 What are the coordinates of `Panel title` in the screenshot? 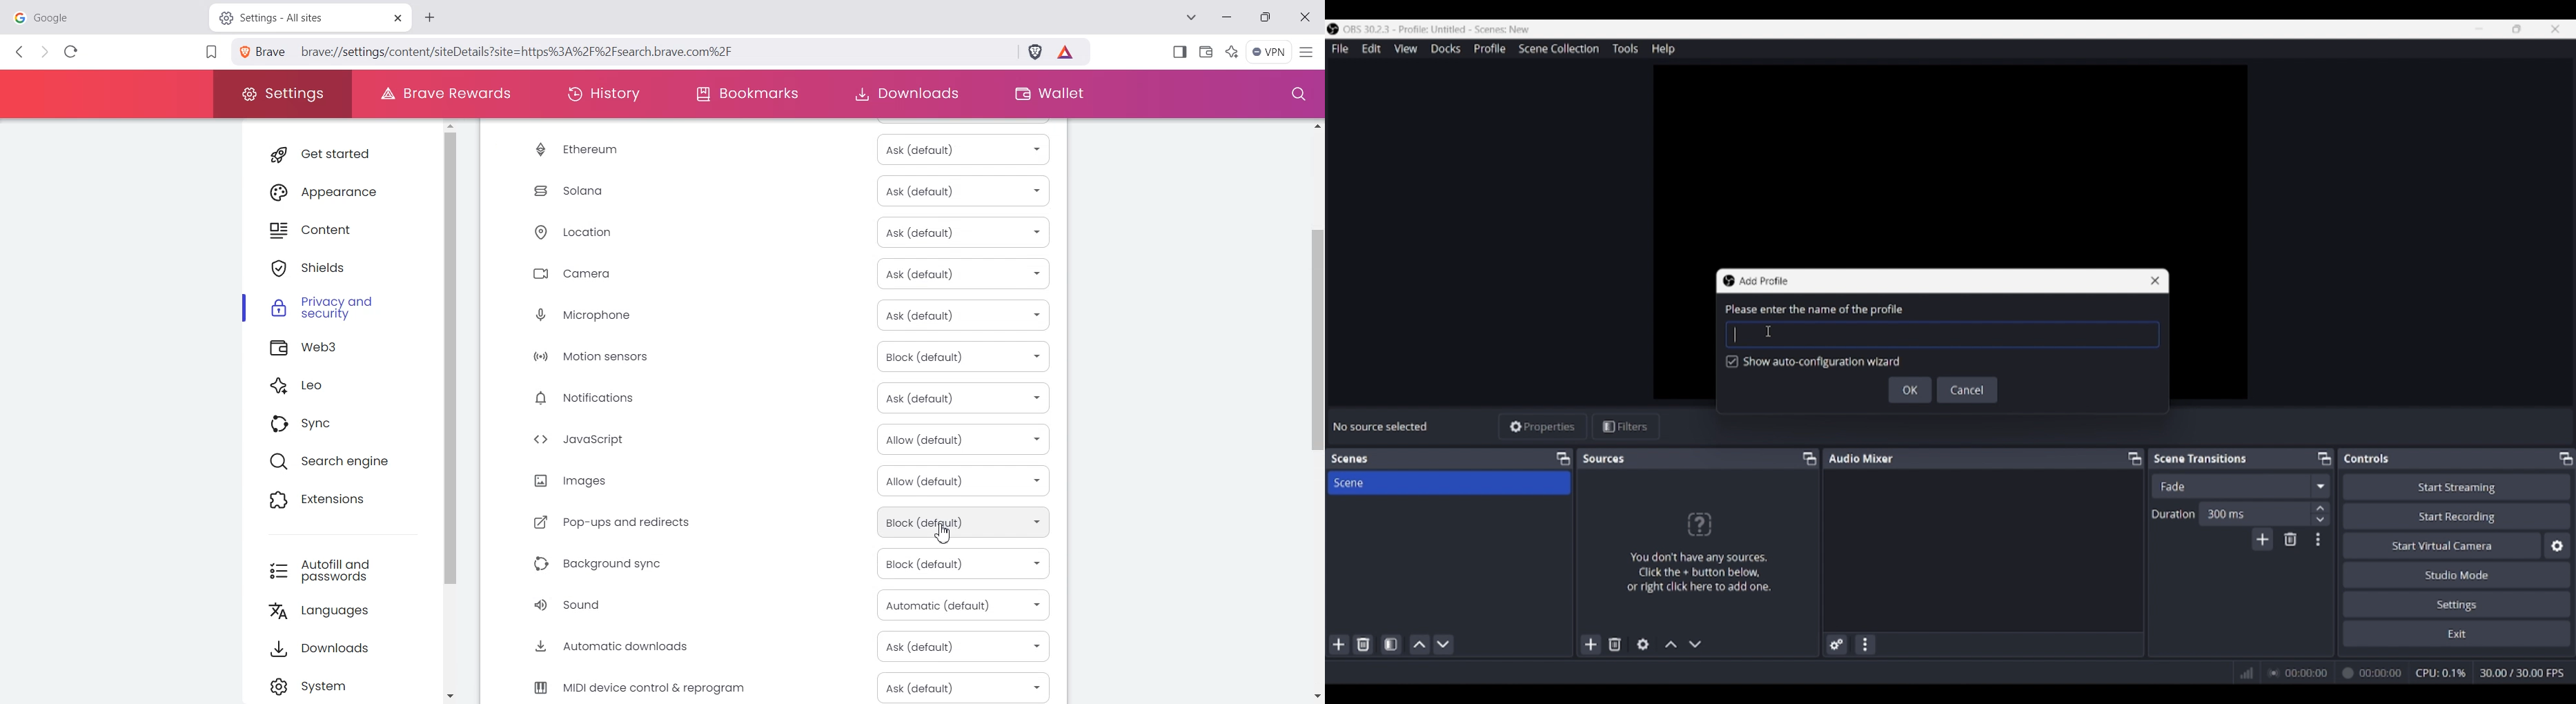 It's located at (1350, 459).